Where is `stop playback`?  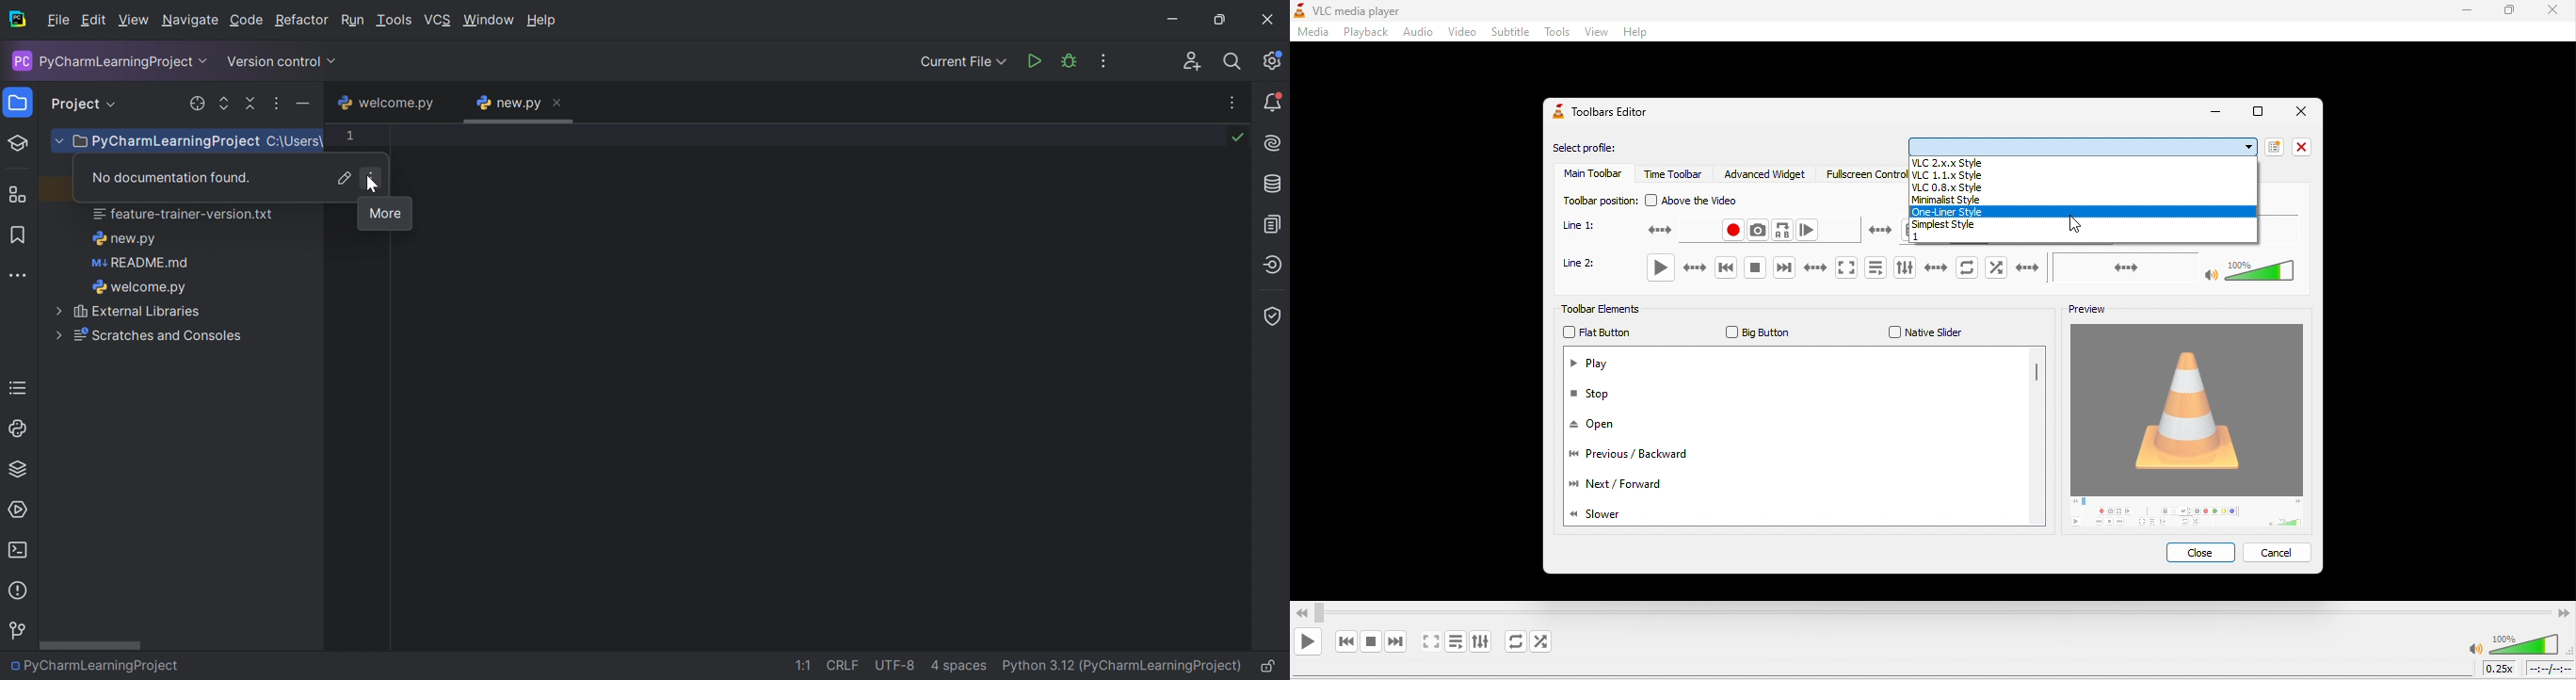 stop playback is located at coordinates (1751, 266).